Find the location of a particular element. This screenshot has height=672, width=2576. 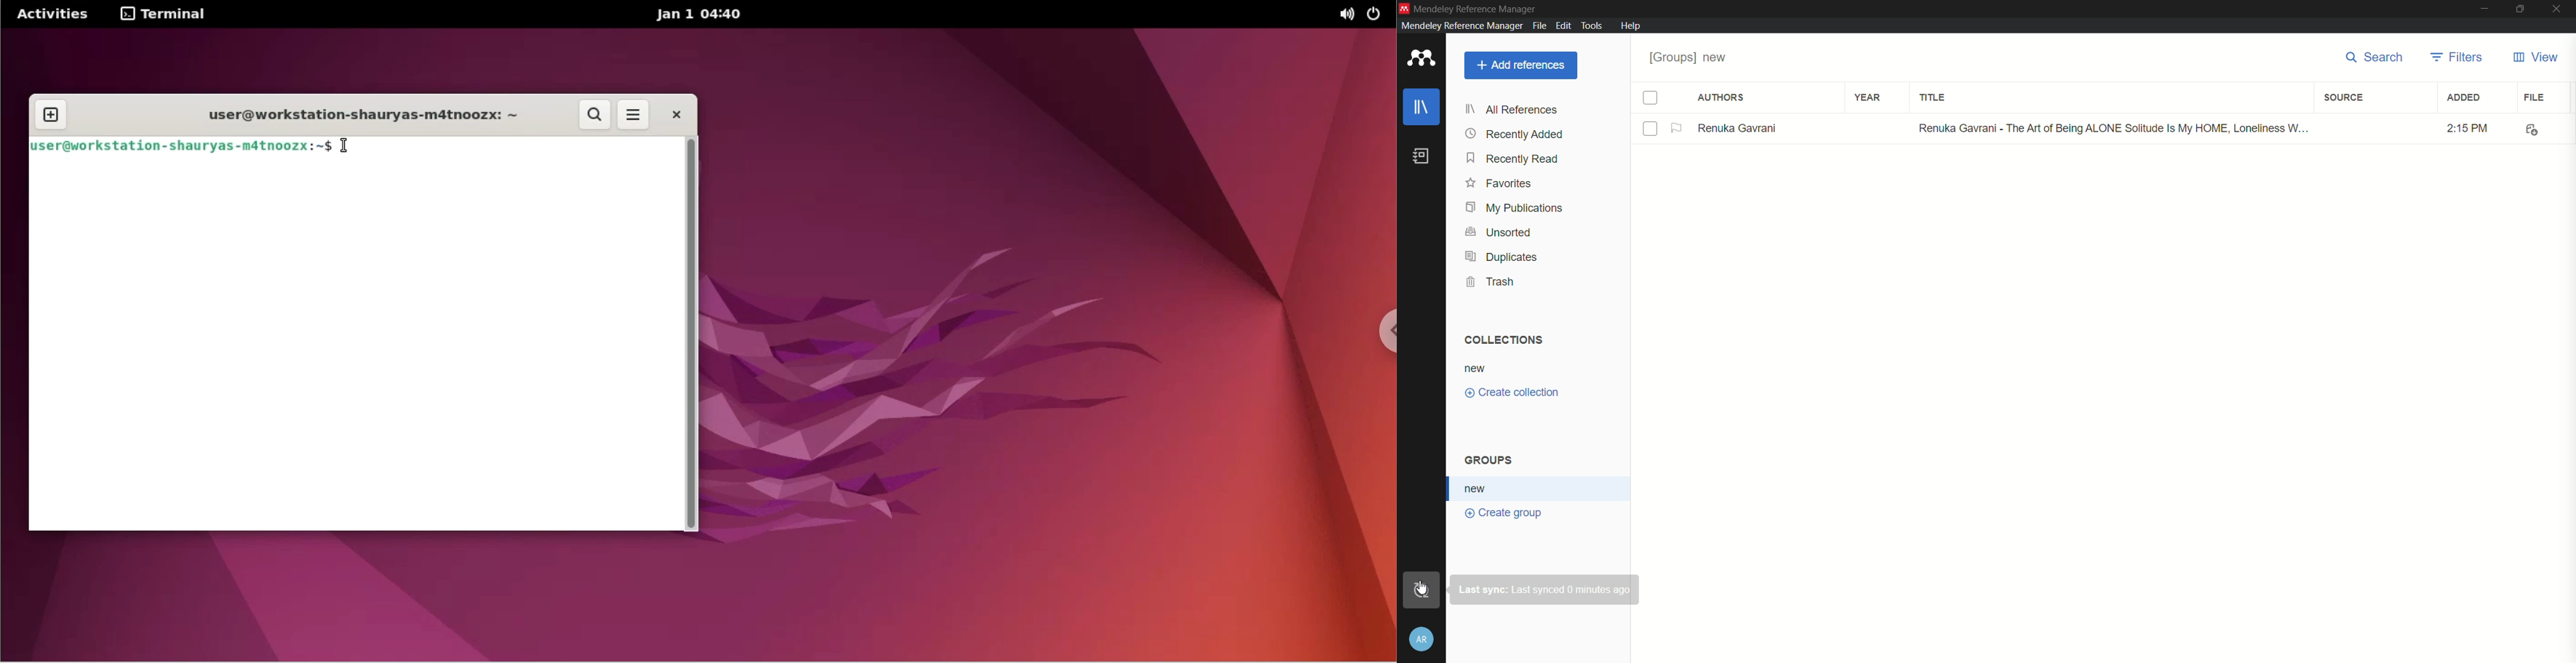

Checkbox is located at coordinates (1649, 128).